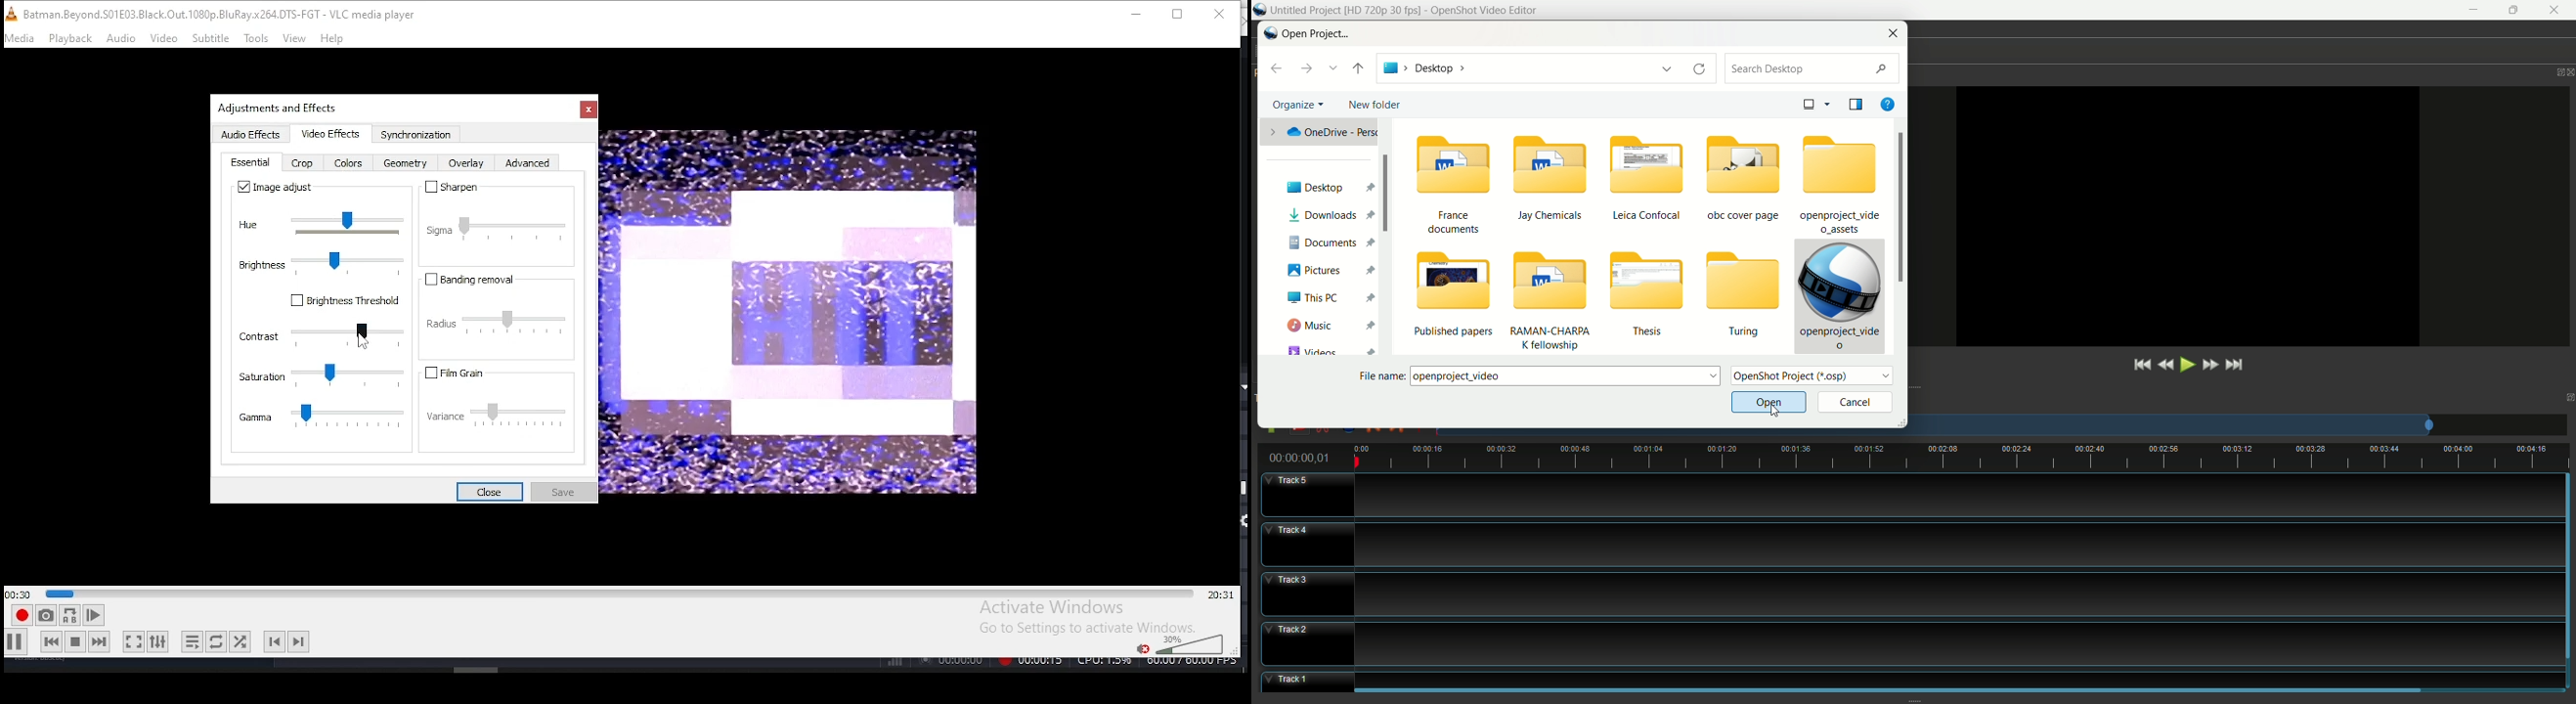 The image size is (2576, 728). Describe the element at coordinates (1132, 14) in the screenshot. I see `minimize` at that location.